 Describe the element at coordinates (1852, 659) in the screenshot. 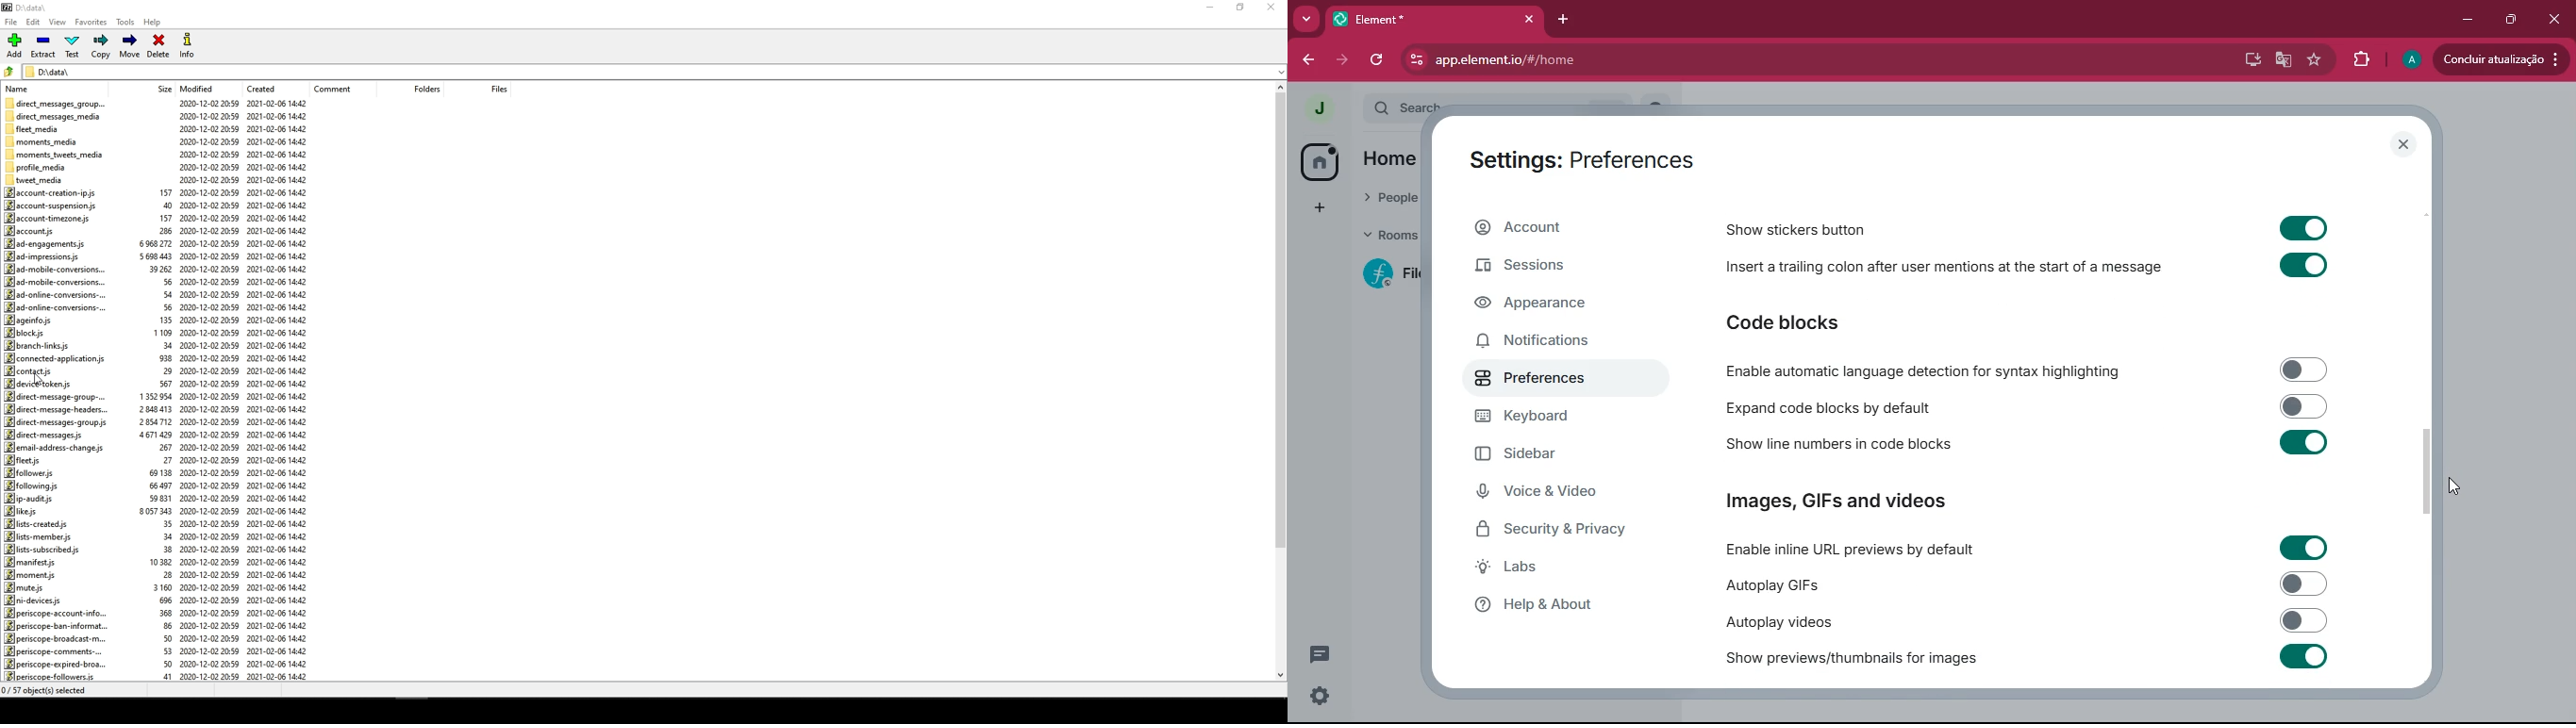

I see `show` at that location.